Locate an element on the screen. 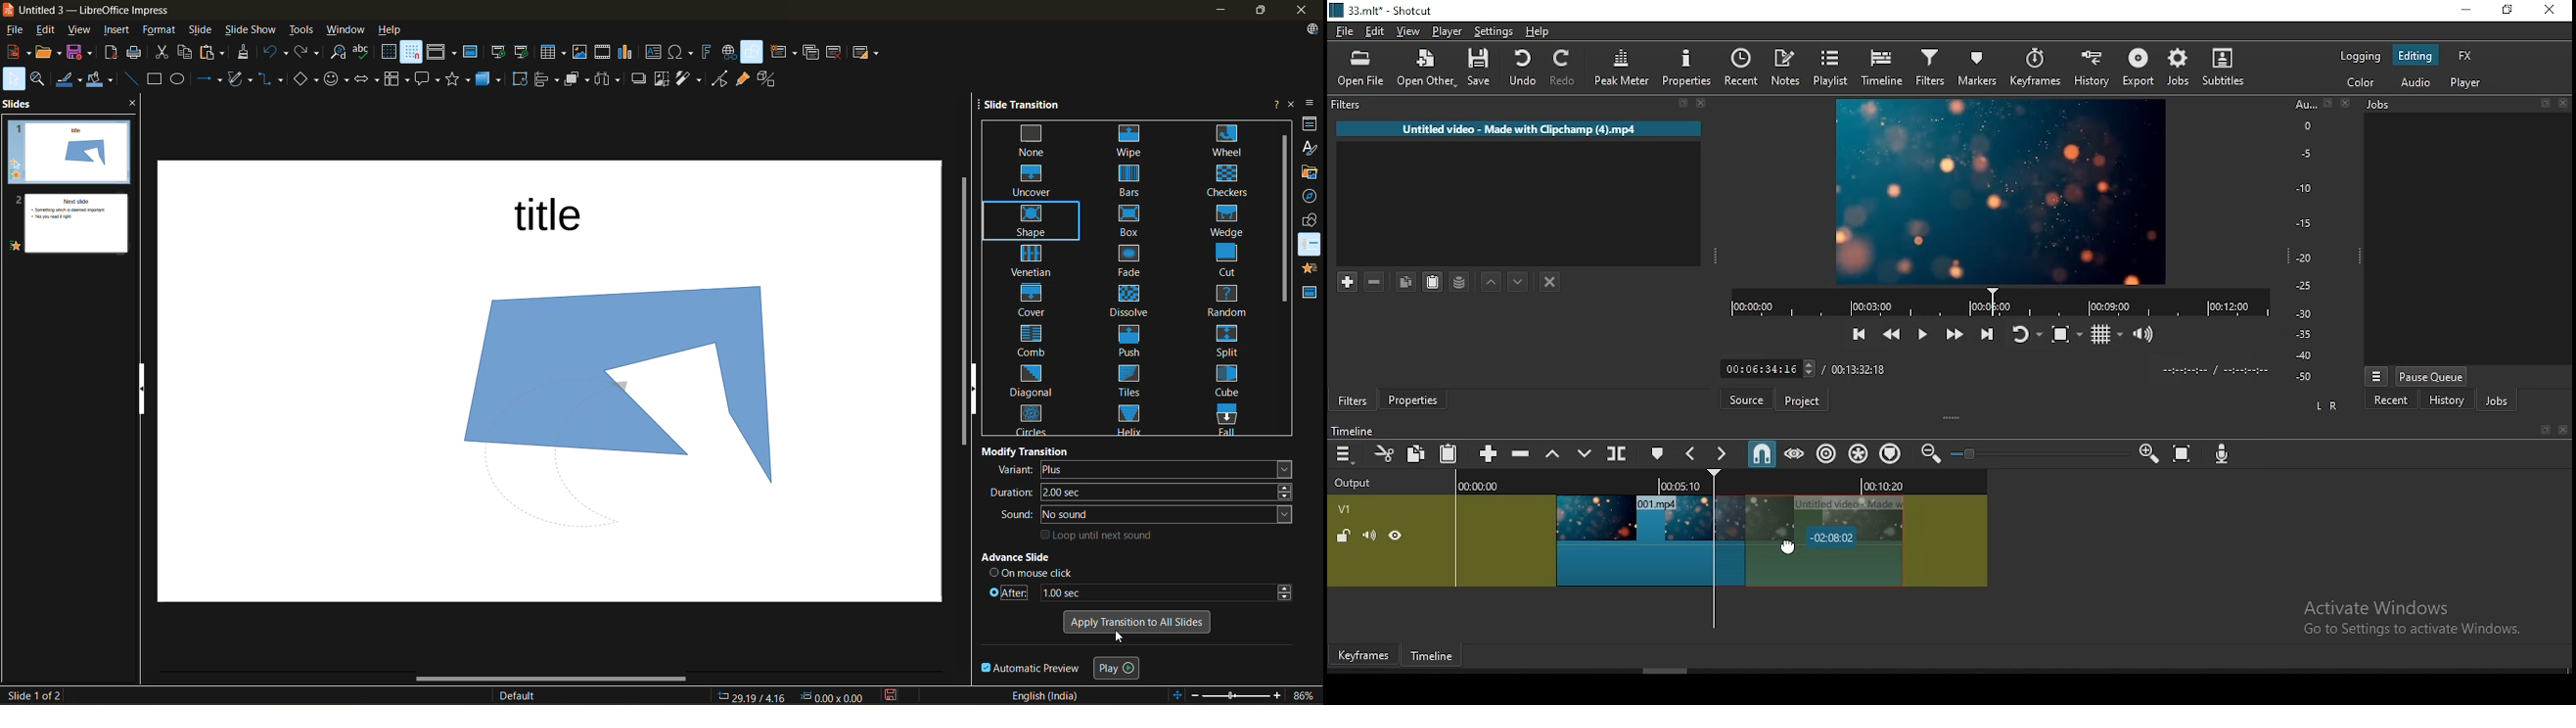 This screenshot has width=2576, height=728. update is located at coordinates (1314, 29).